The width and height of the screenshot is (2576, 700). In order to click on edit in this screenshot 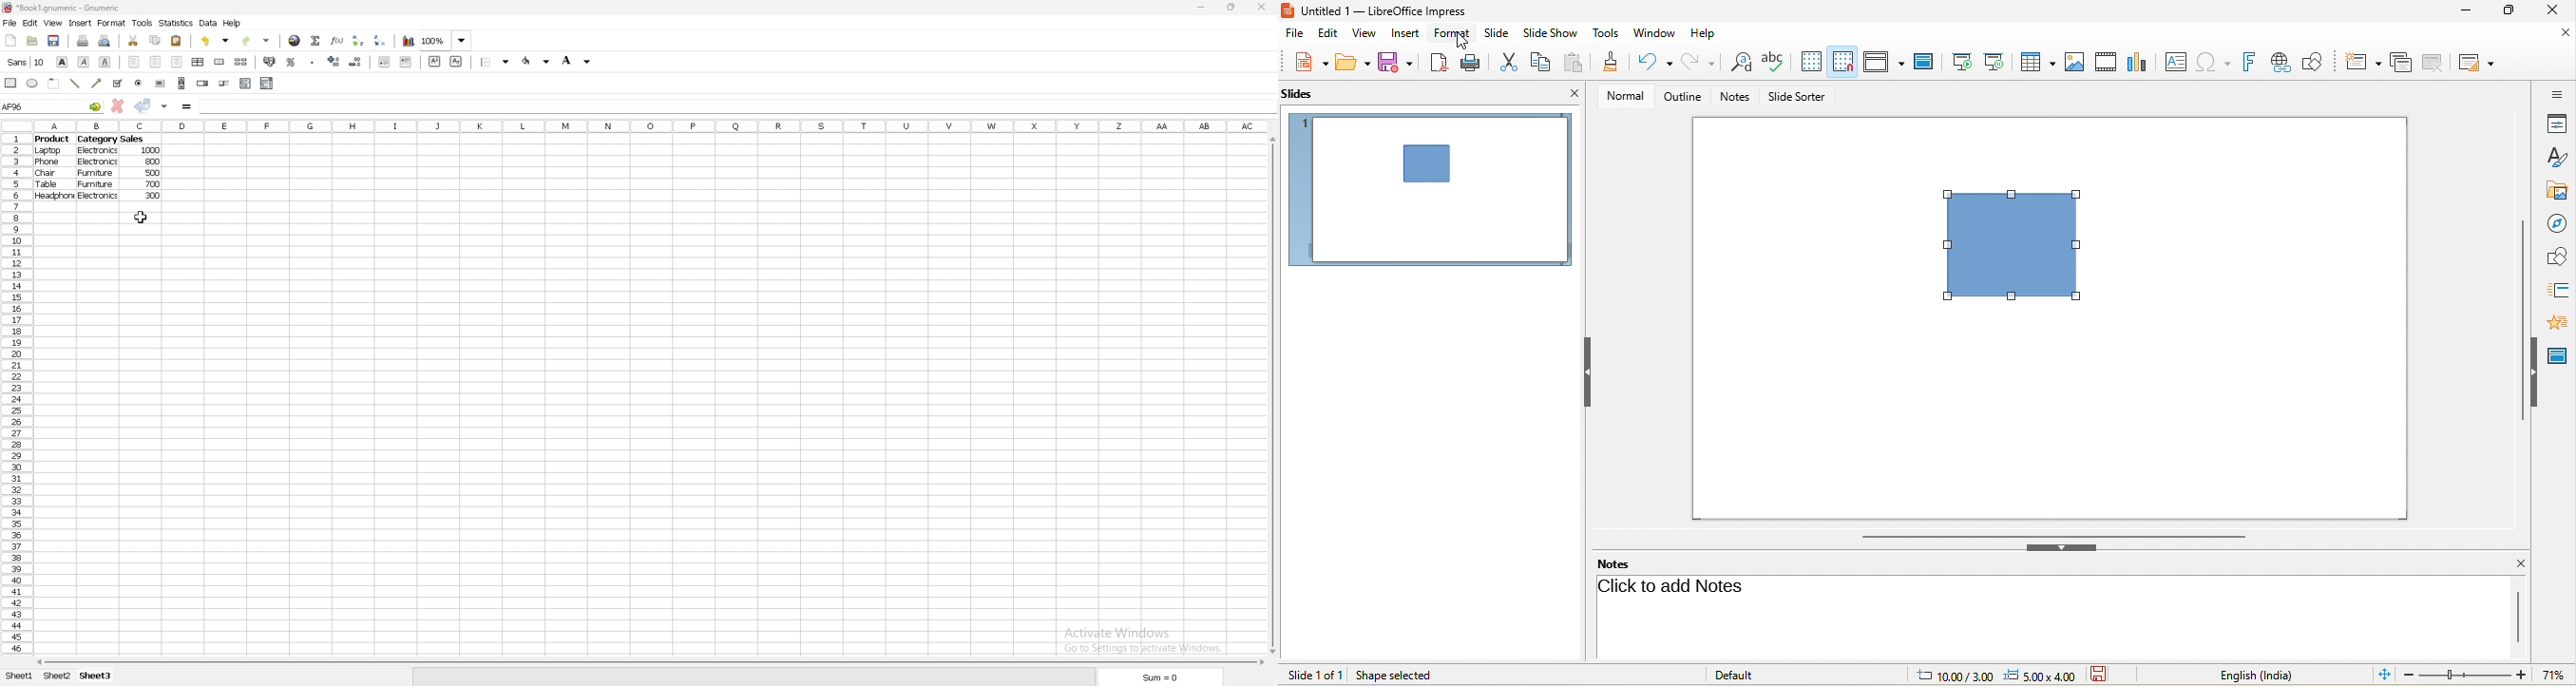, I will do `click(1326, 36)`.